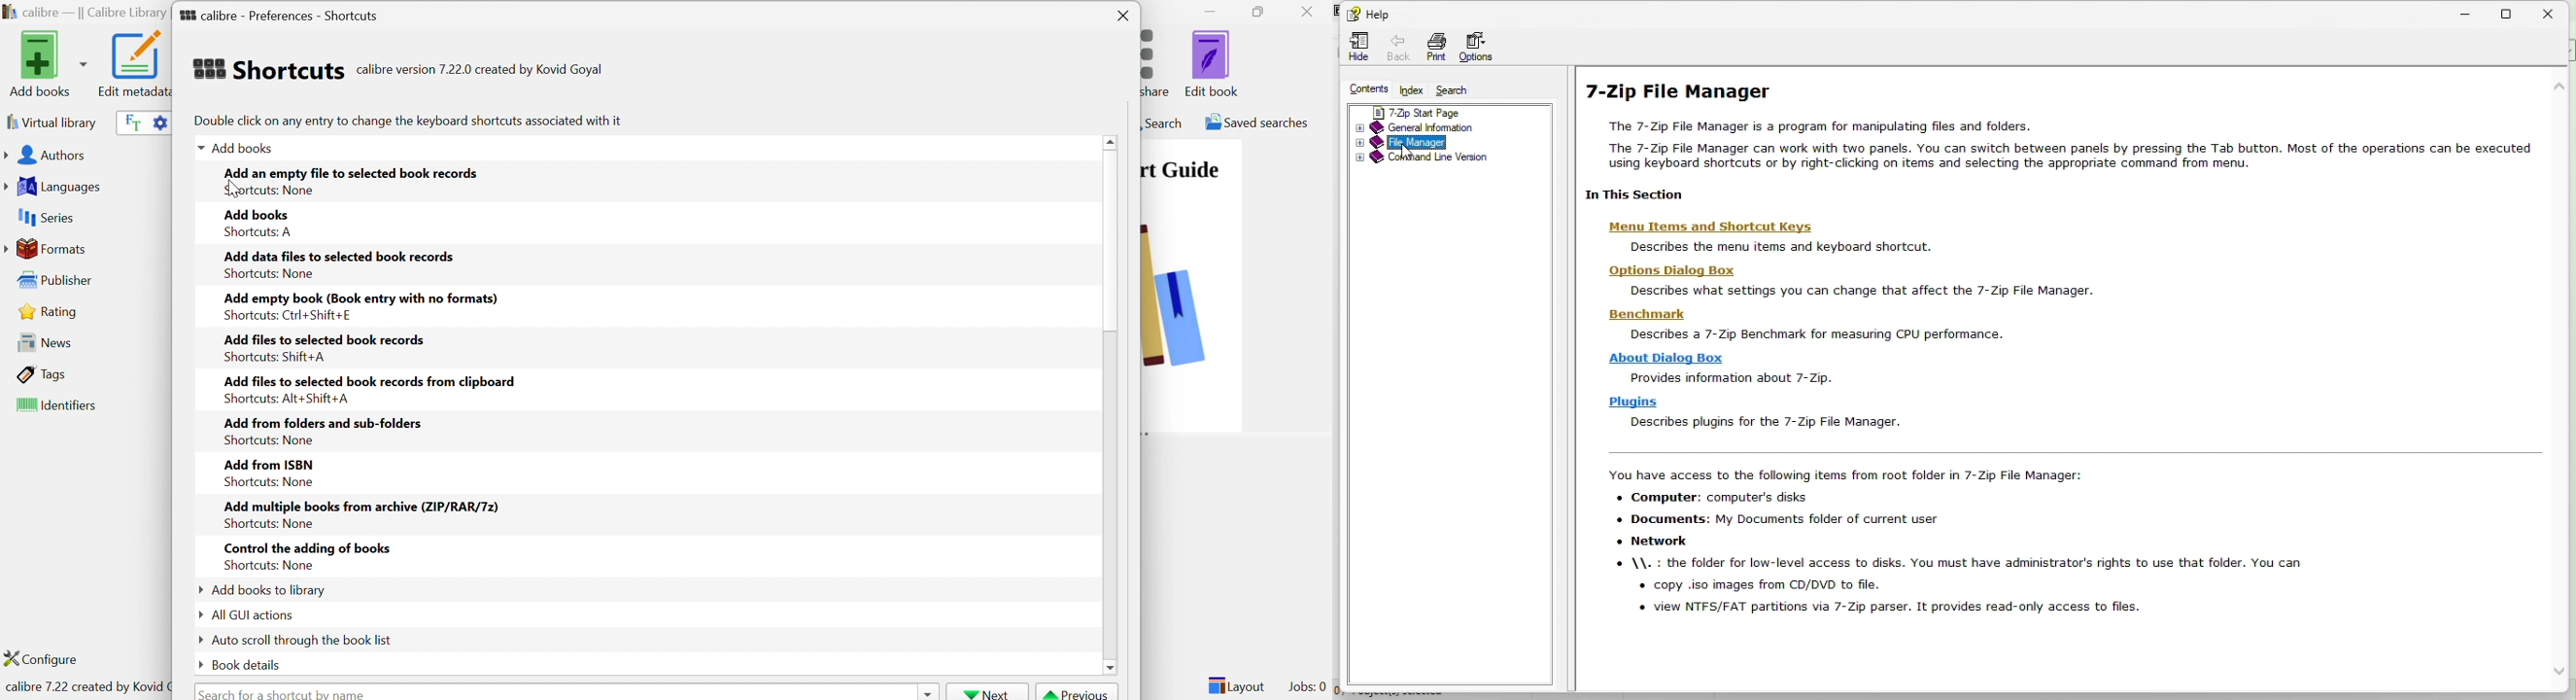 Image resolution: width=2576 pixels, height=700 pixels. Describe the element at coordinates (42, 374) in the screenshot. I see `Tags` at that location.